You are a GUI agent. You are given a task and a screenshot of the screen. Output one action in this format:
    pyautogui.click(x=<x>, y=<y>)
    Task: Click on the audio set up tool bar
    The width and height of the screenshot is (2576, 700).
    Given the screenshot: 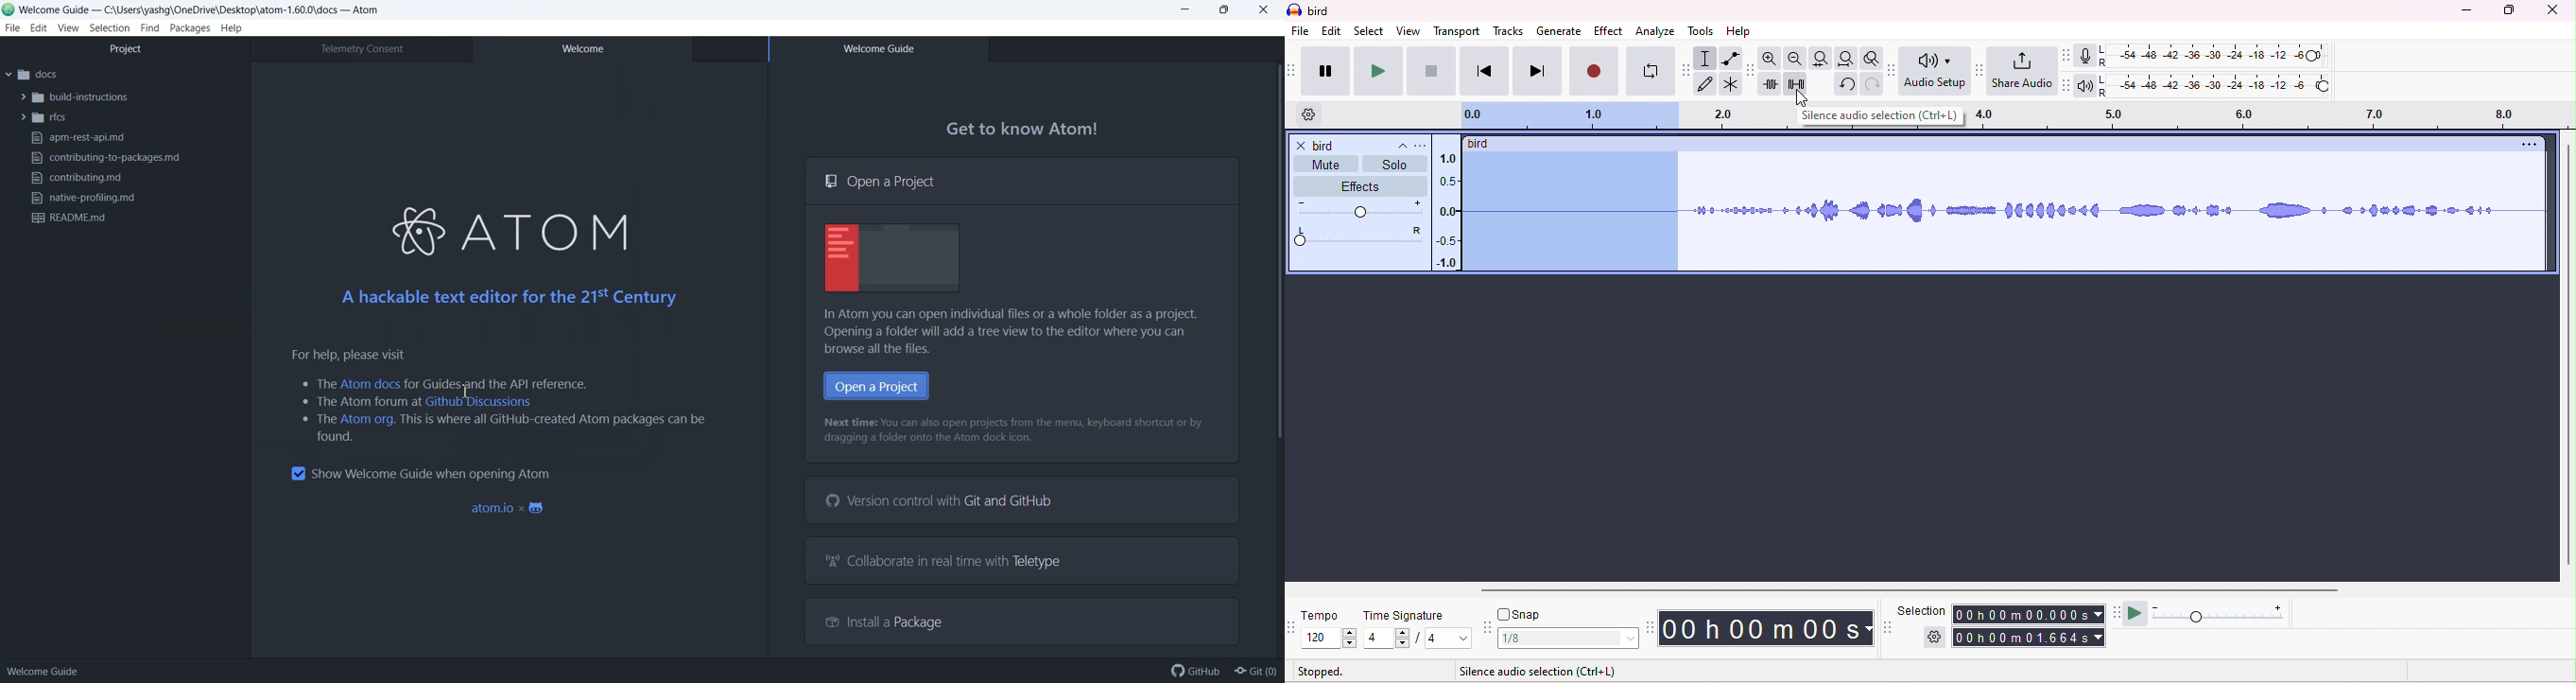 What is the action you would take?
    pyautogui.click(x=1893, y=70)
    